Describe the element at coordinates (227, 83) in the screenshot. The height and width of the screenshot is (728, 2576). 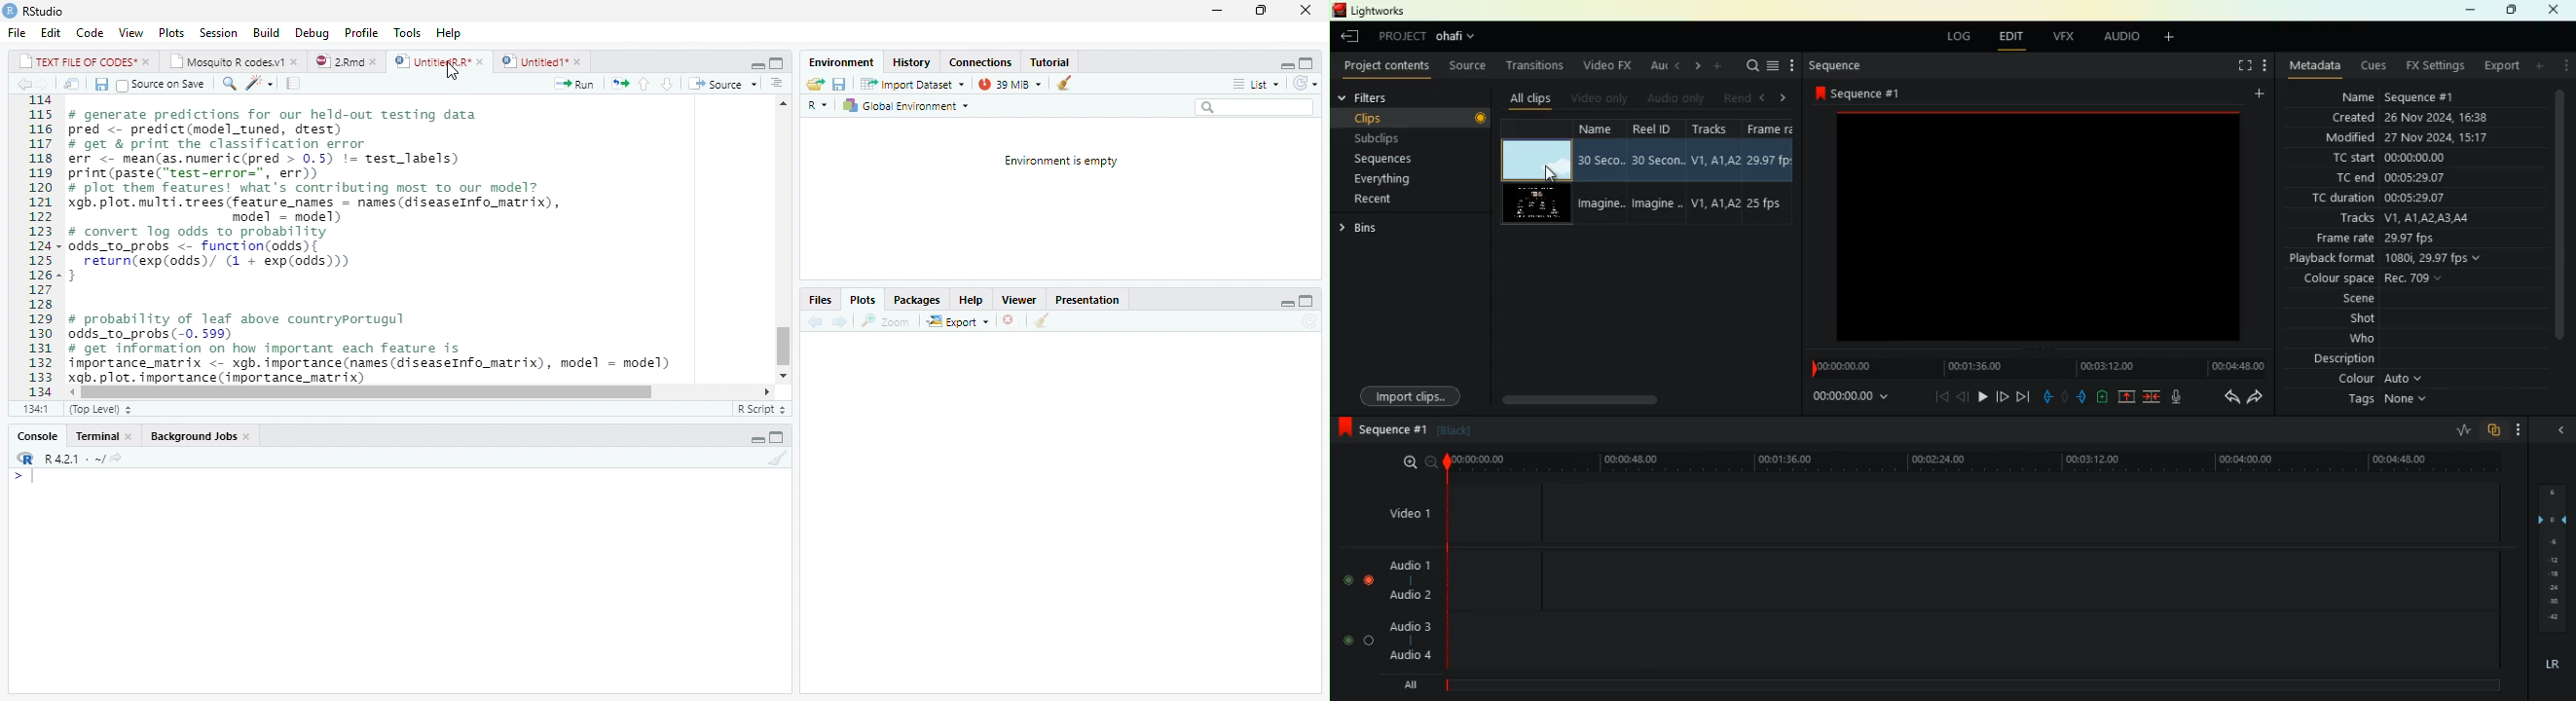
I see `Find/Replace` at that location.